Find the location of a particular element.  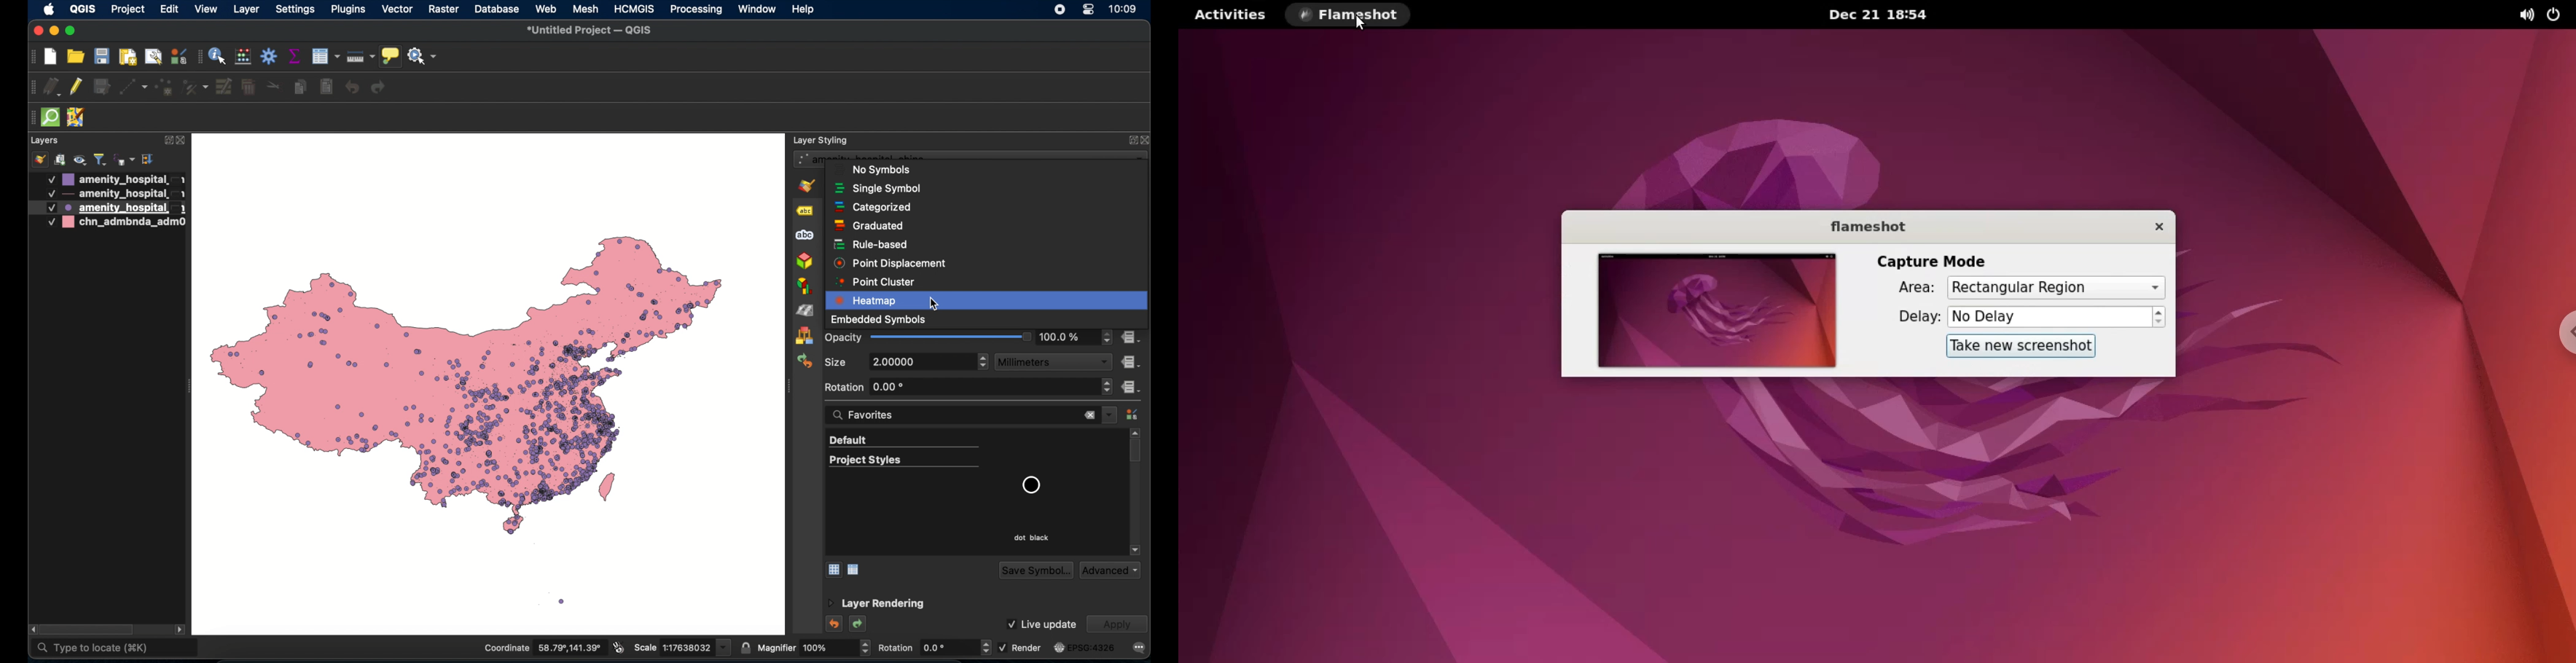

quick som is located at coordinates (52, 118).